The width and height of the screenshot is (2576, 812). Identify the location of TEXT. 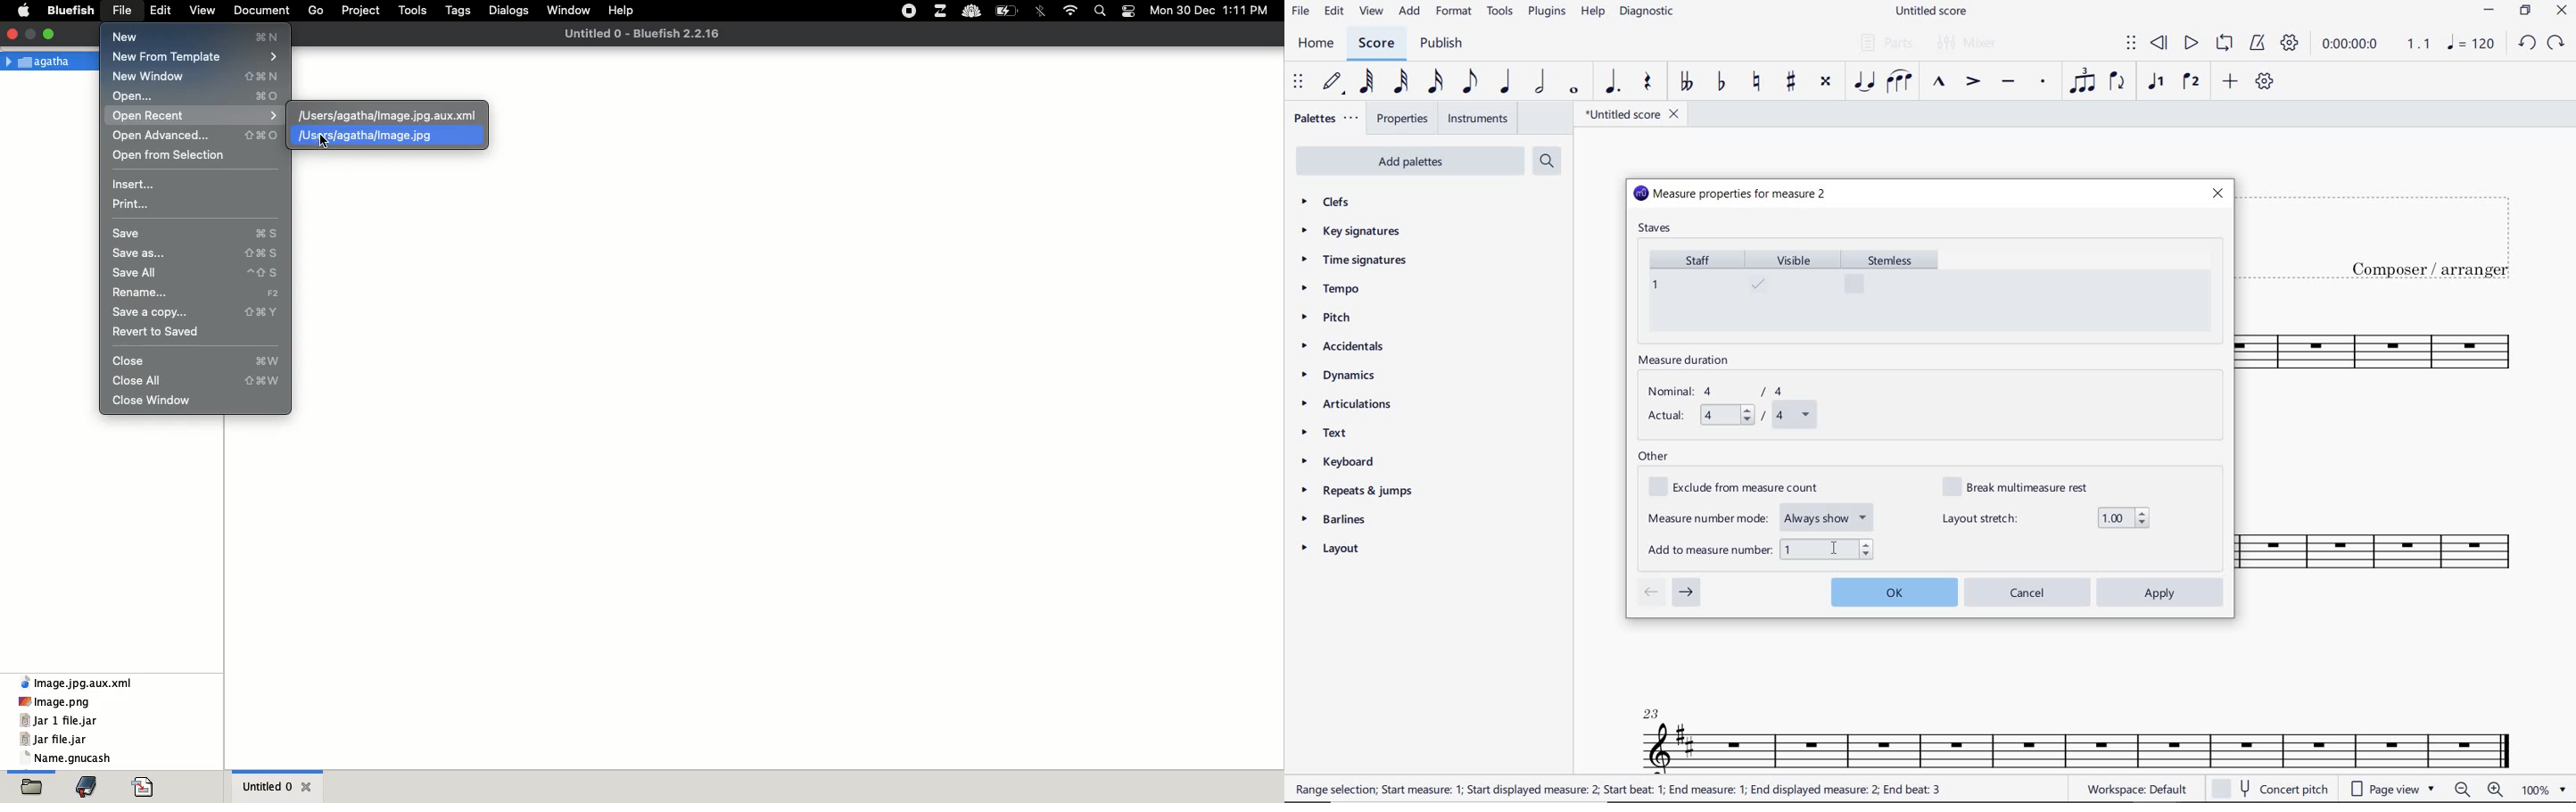
(1328, 435).